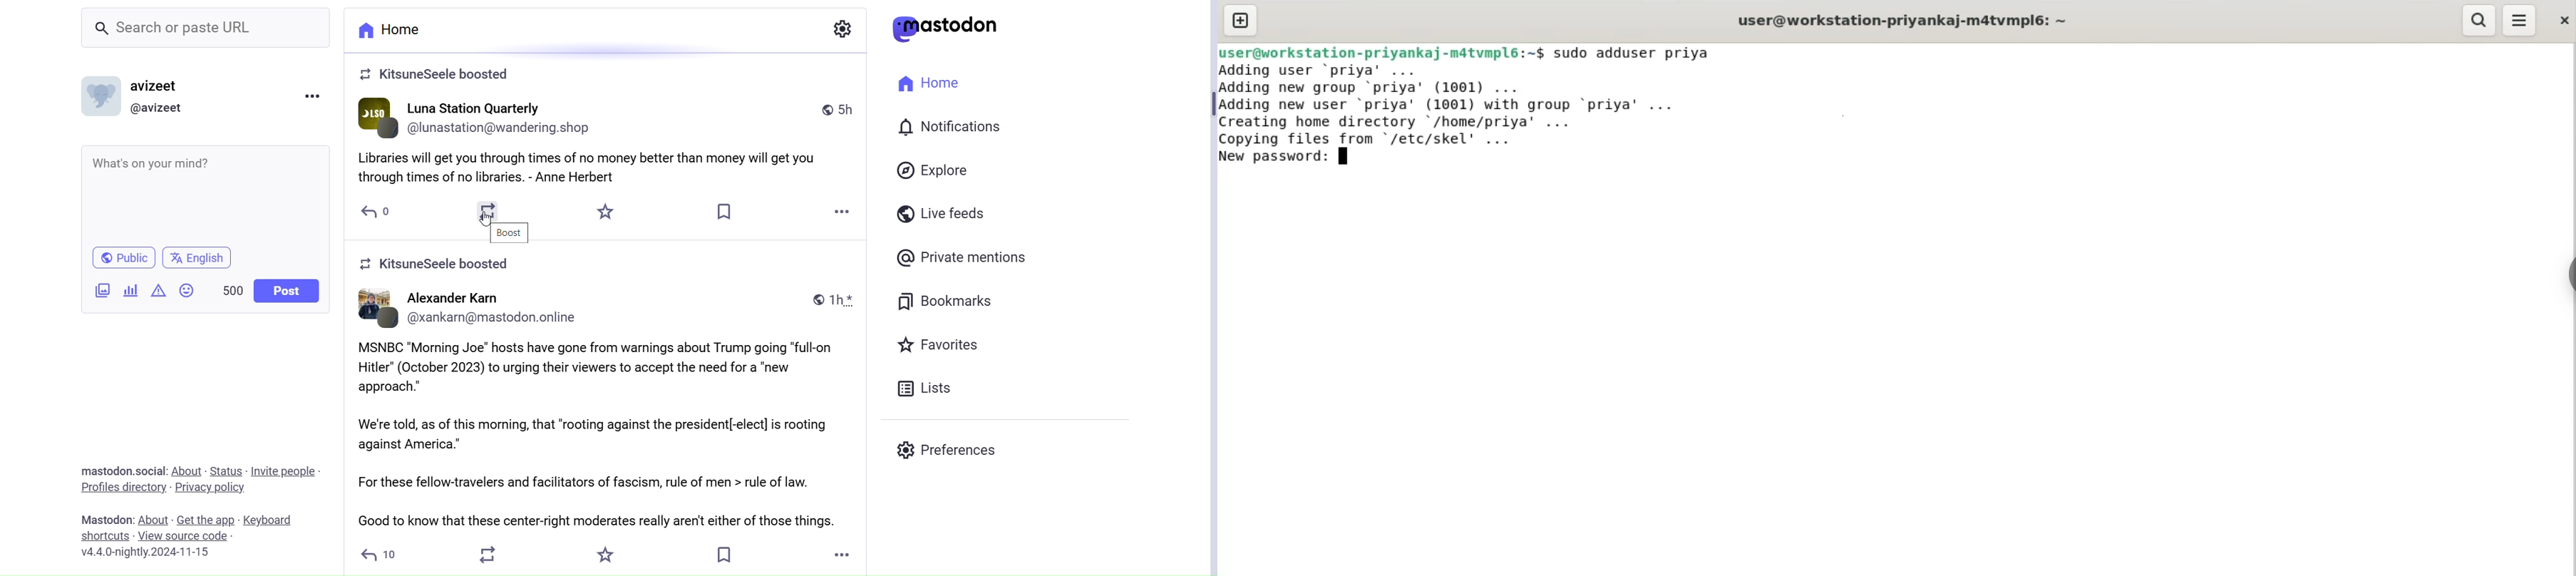 The width and height of the screenshot is (2576, 588). Describe the element at coordinates (160, 107) in the screenshot. I see `Profile ` at that location.